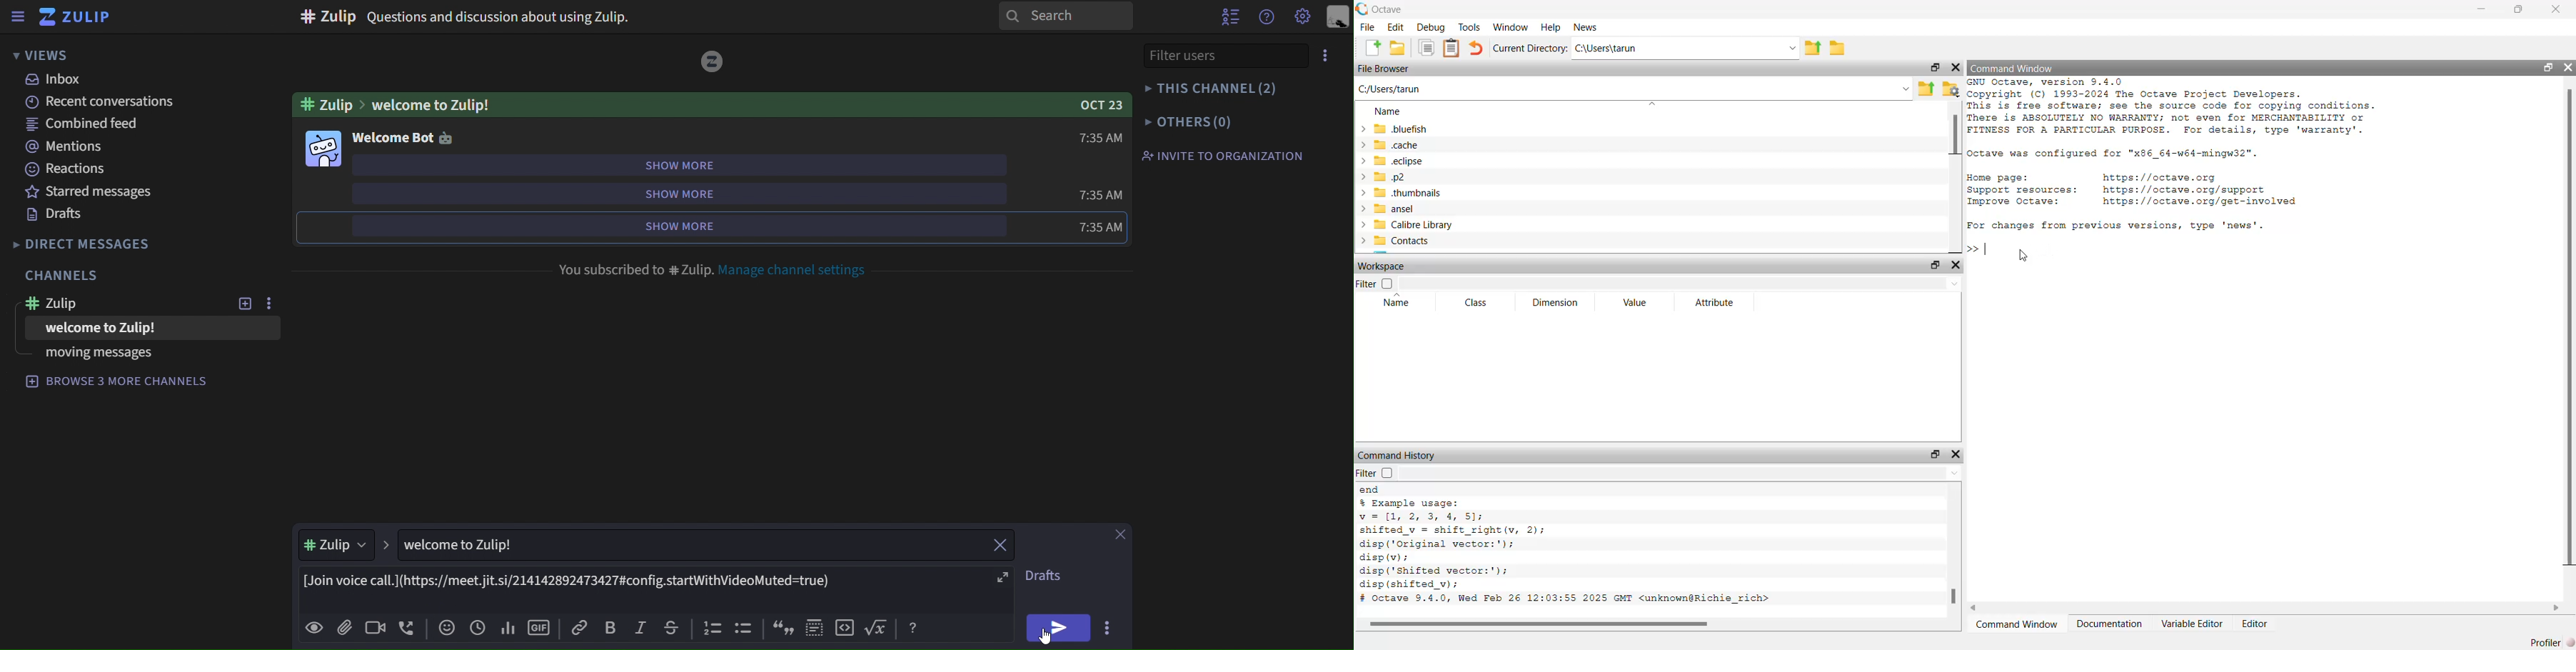  I want to click on icon, so click(780, 628).